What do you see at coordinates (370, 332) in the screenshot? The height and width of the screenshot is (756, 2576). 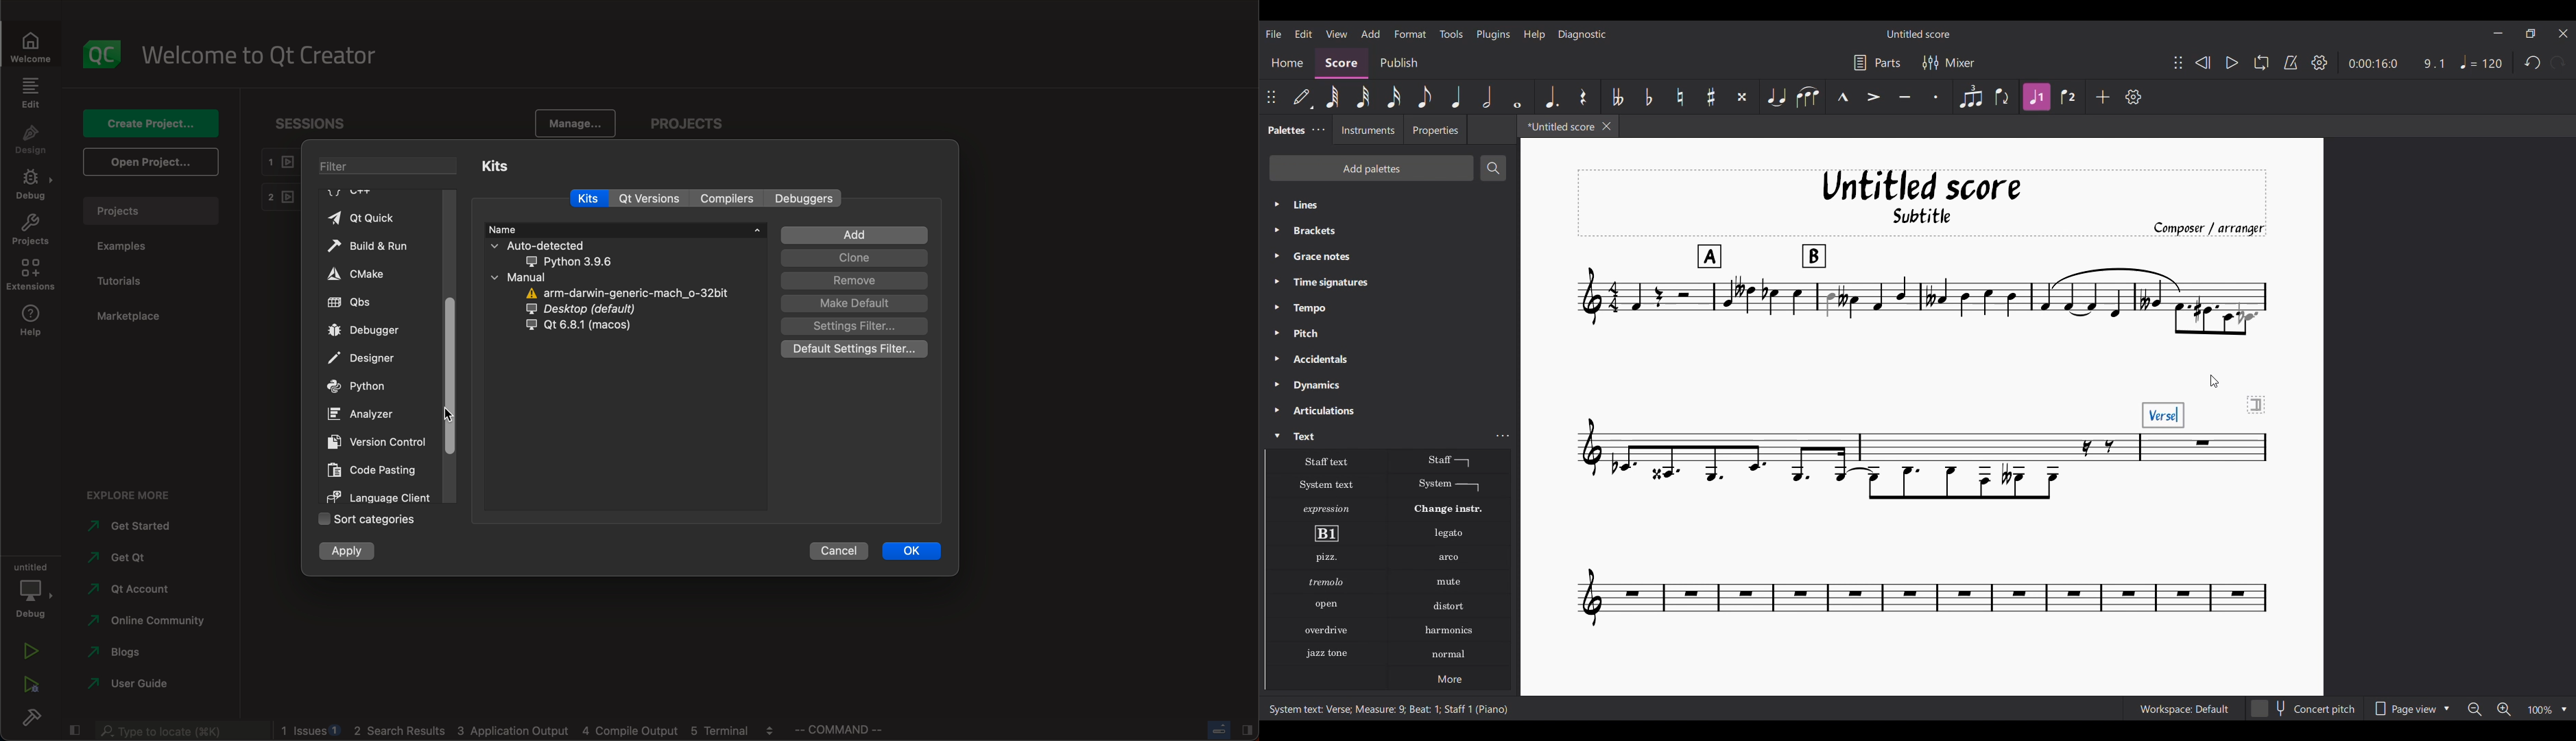 I see `debugger` at bounding box center [370, 332].